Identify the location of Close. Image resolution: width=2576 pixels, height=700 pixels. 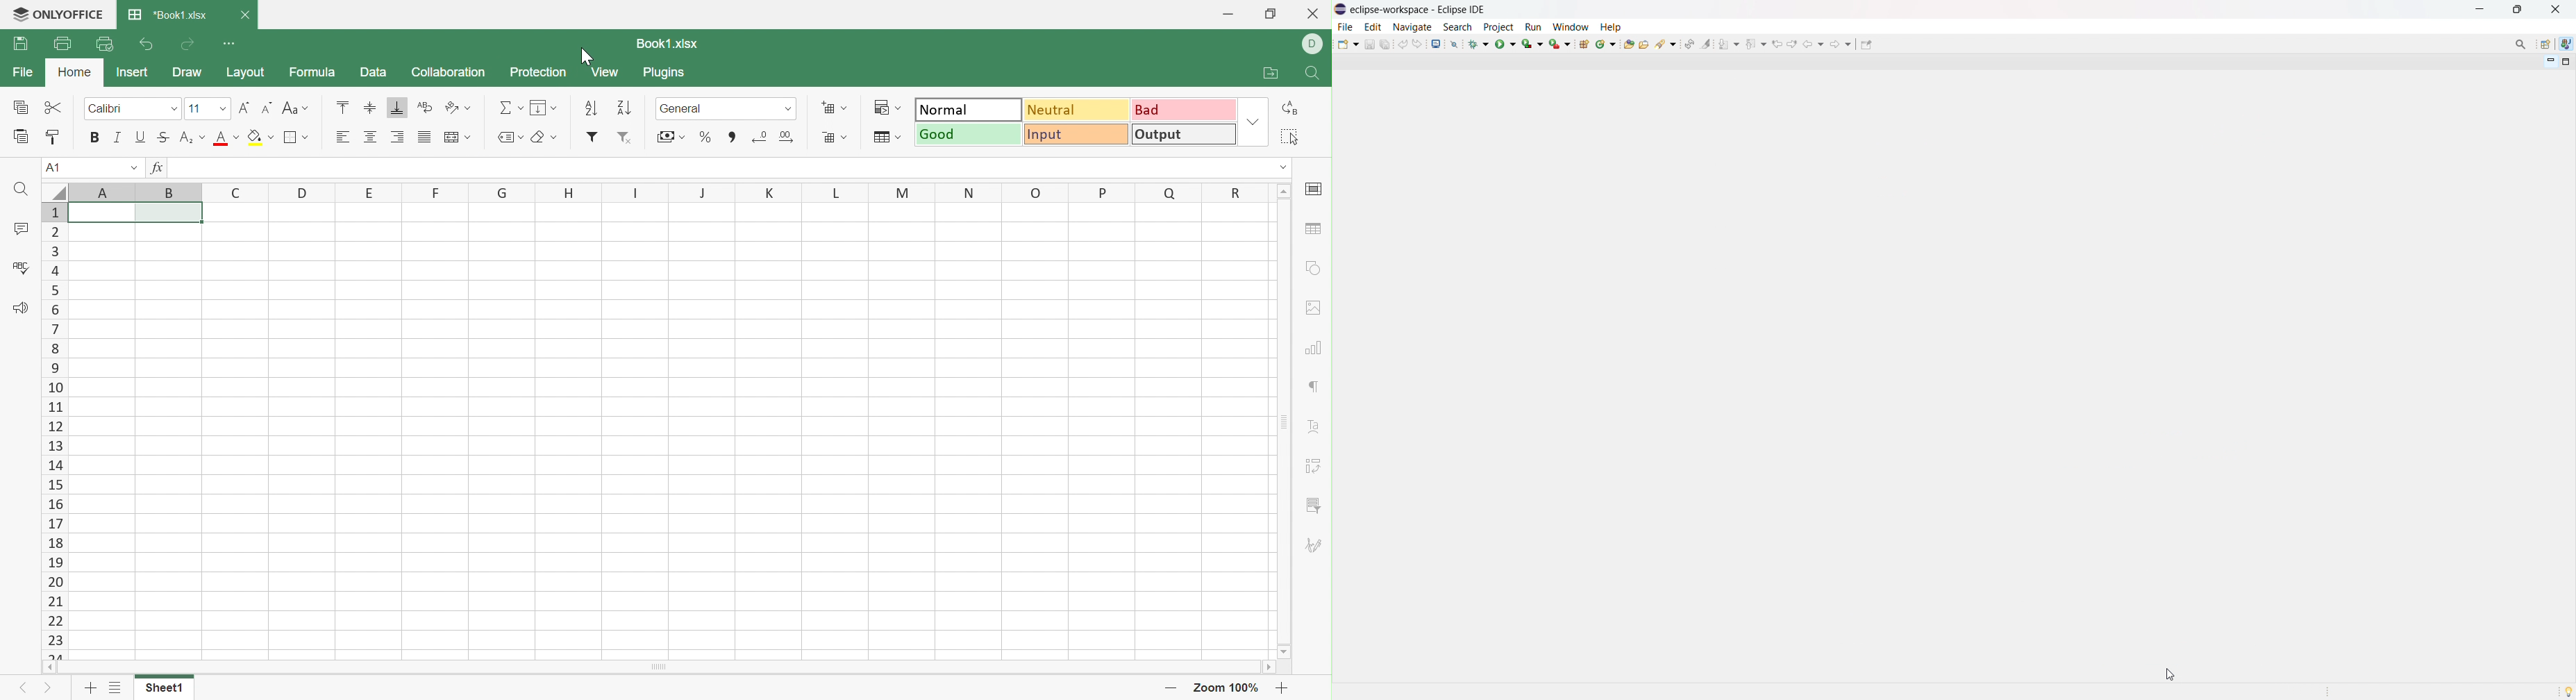
(1314, 13).